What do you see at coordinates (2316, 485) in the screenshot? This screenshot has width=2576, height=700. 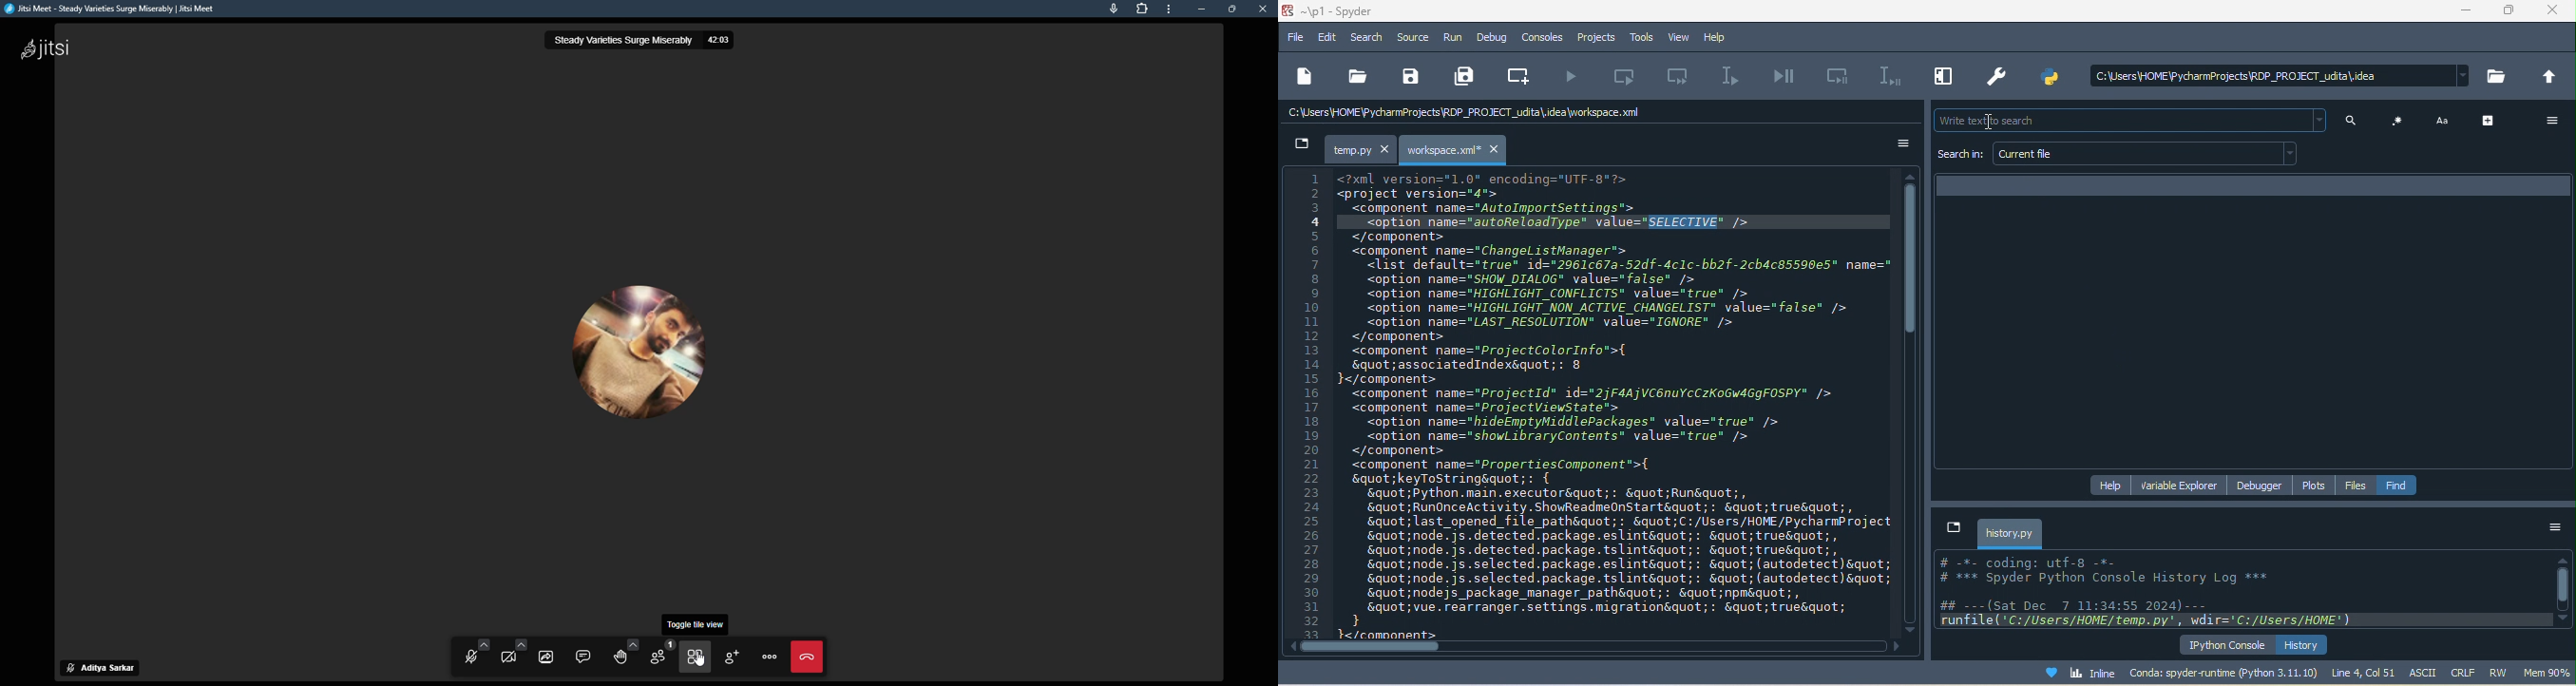 I see `plots` at bounding box center [2316, 485].